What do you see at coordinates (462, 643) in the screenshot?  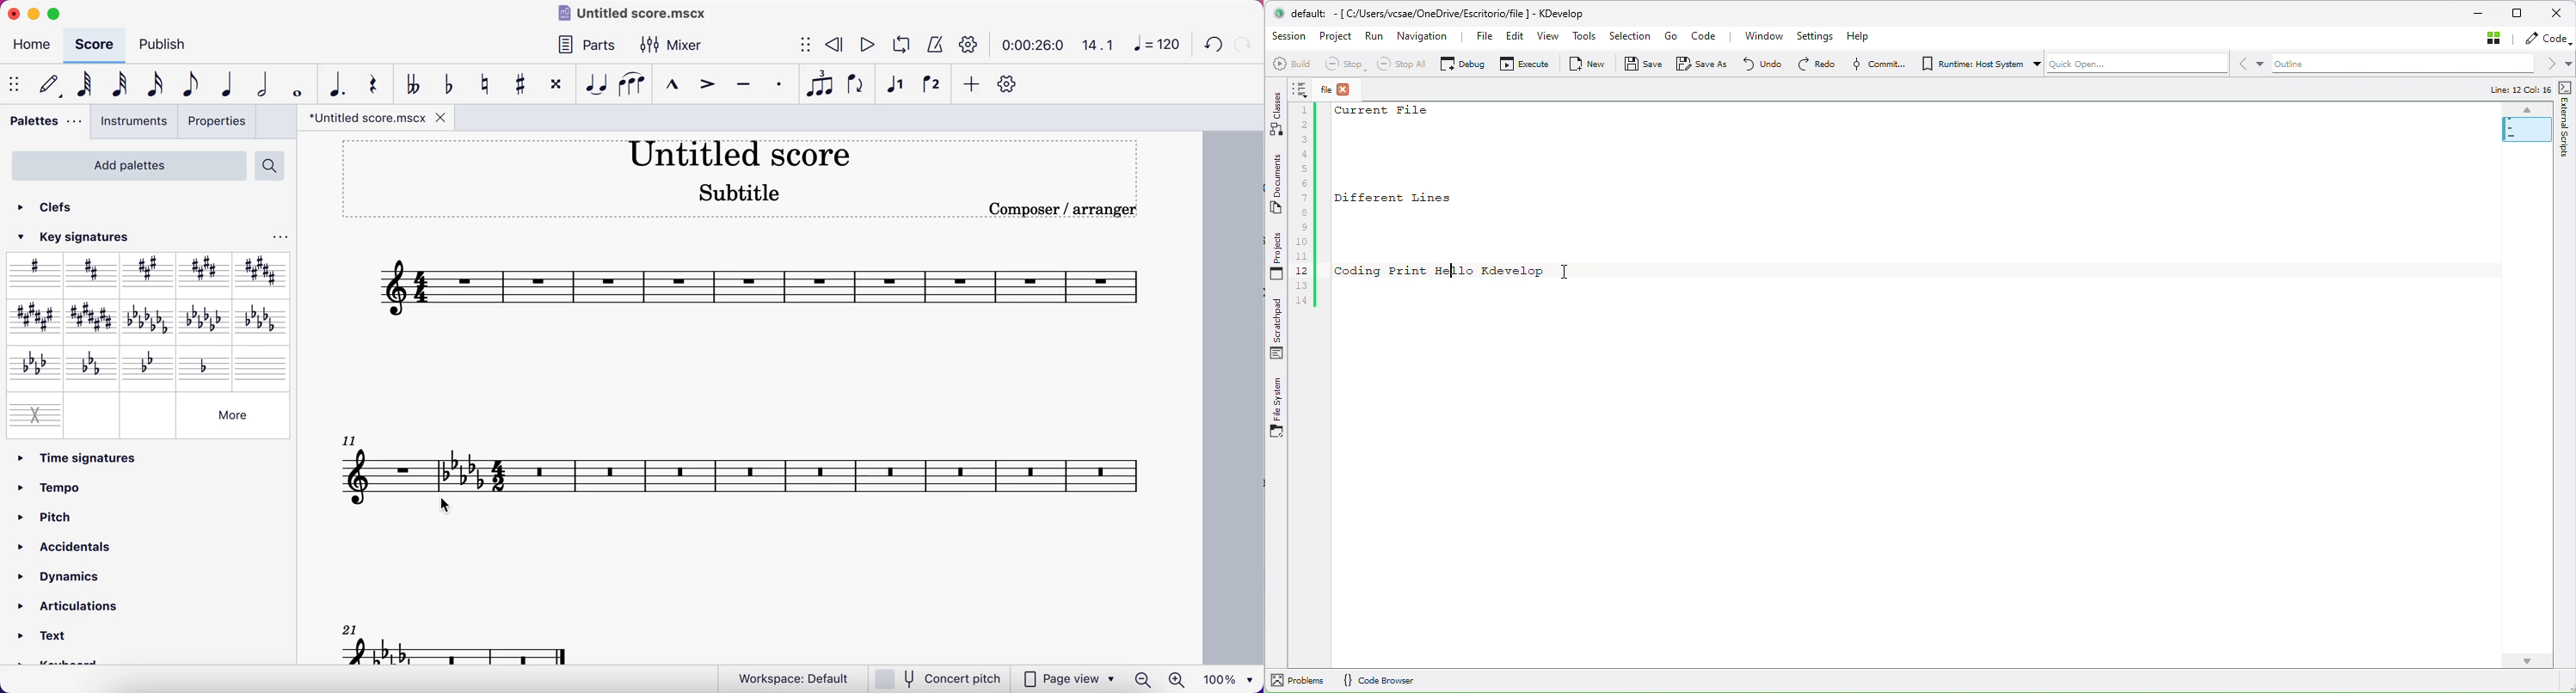 I see `notes` at bounding box center [462, 643].